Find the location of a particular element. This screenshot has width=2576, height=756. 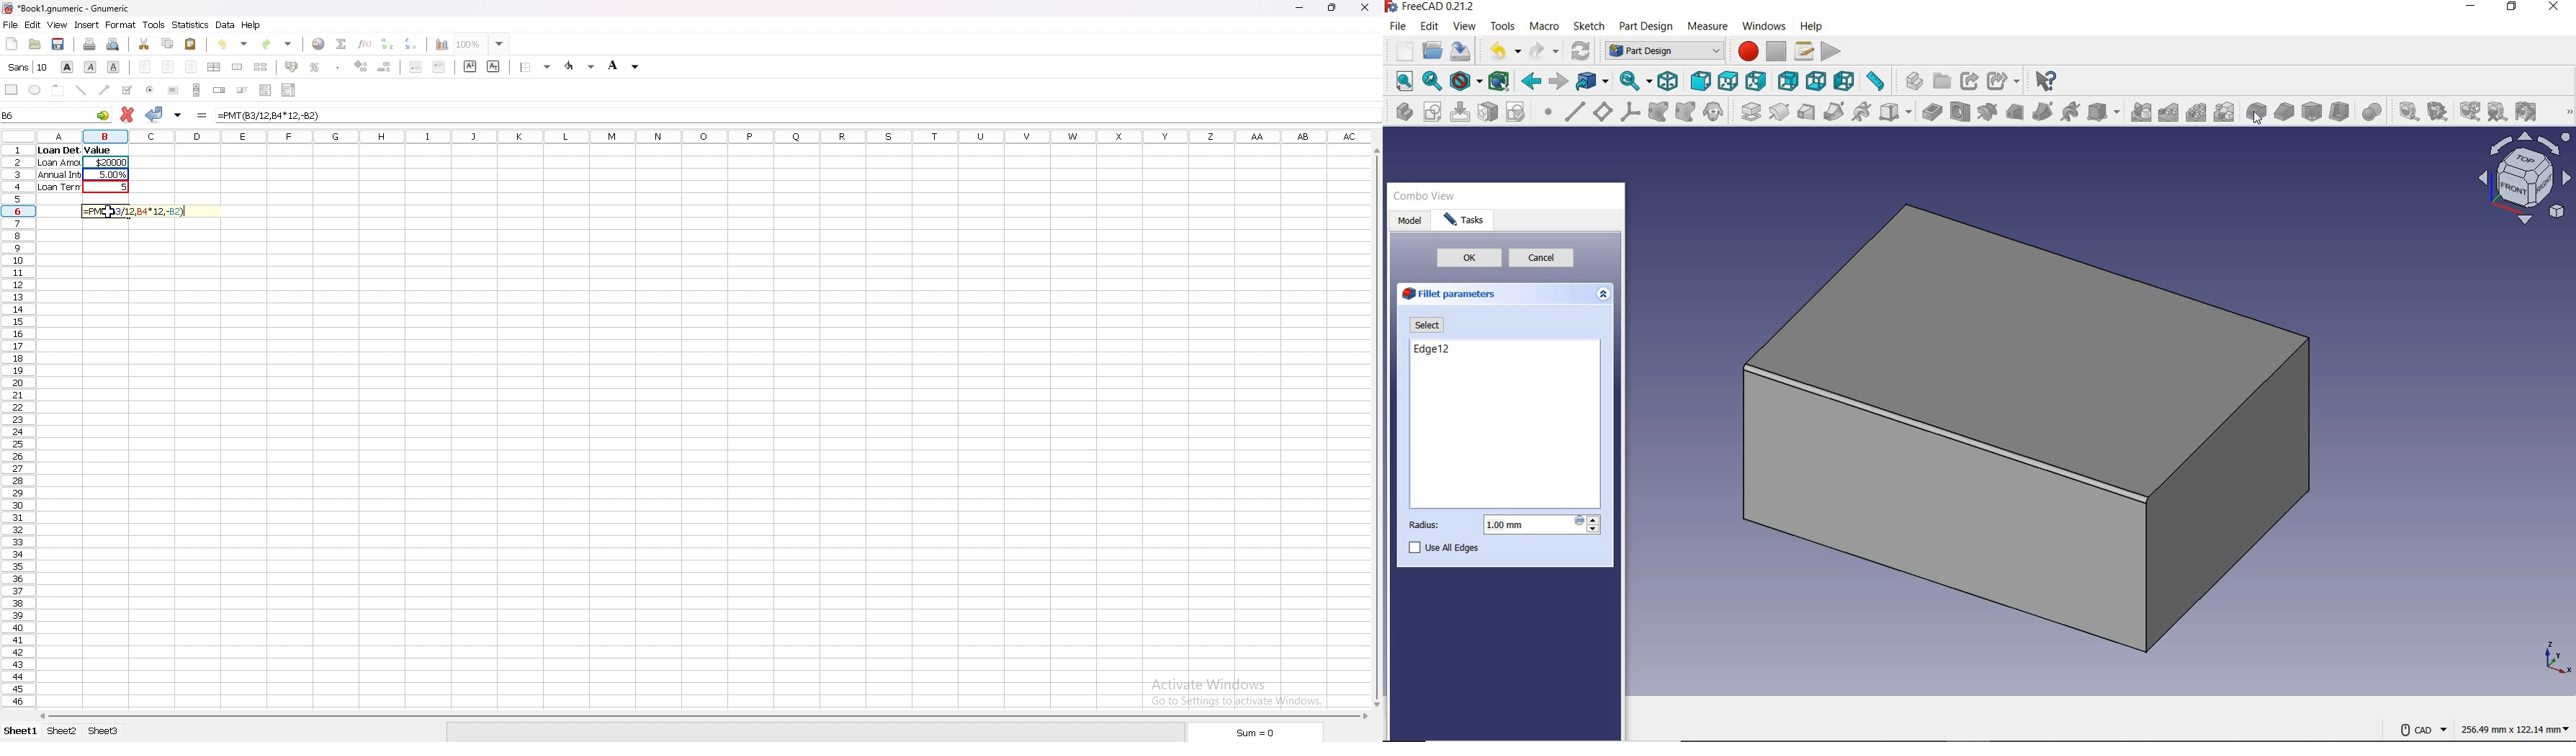

redo is located at coordinates (278, 44).